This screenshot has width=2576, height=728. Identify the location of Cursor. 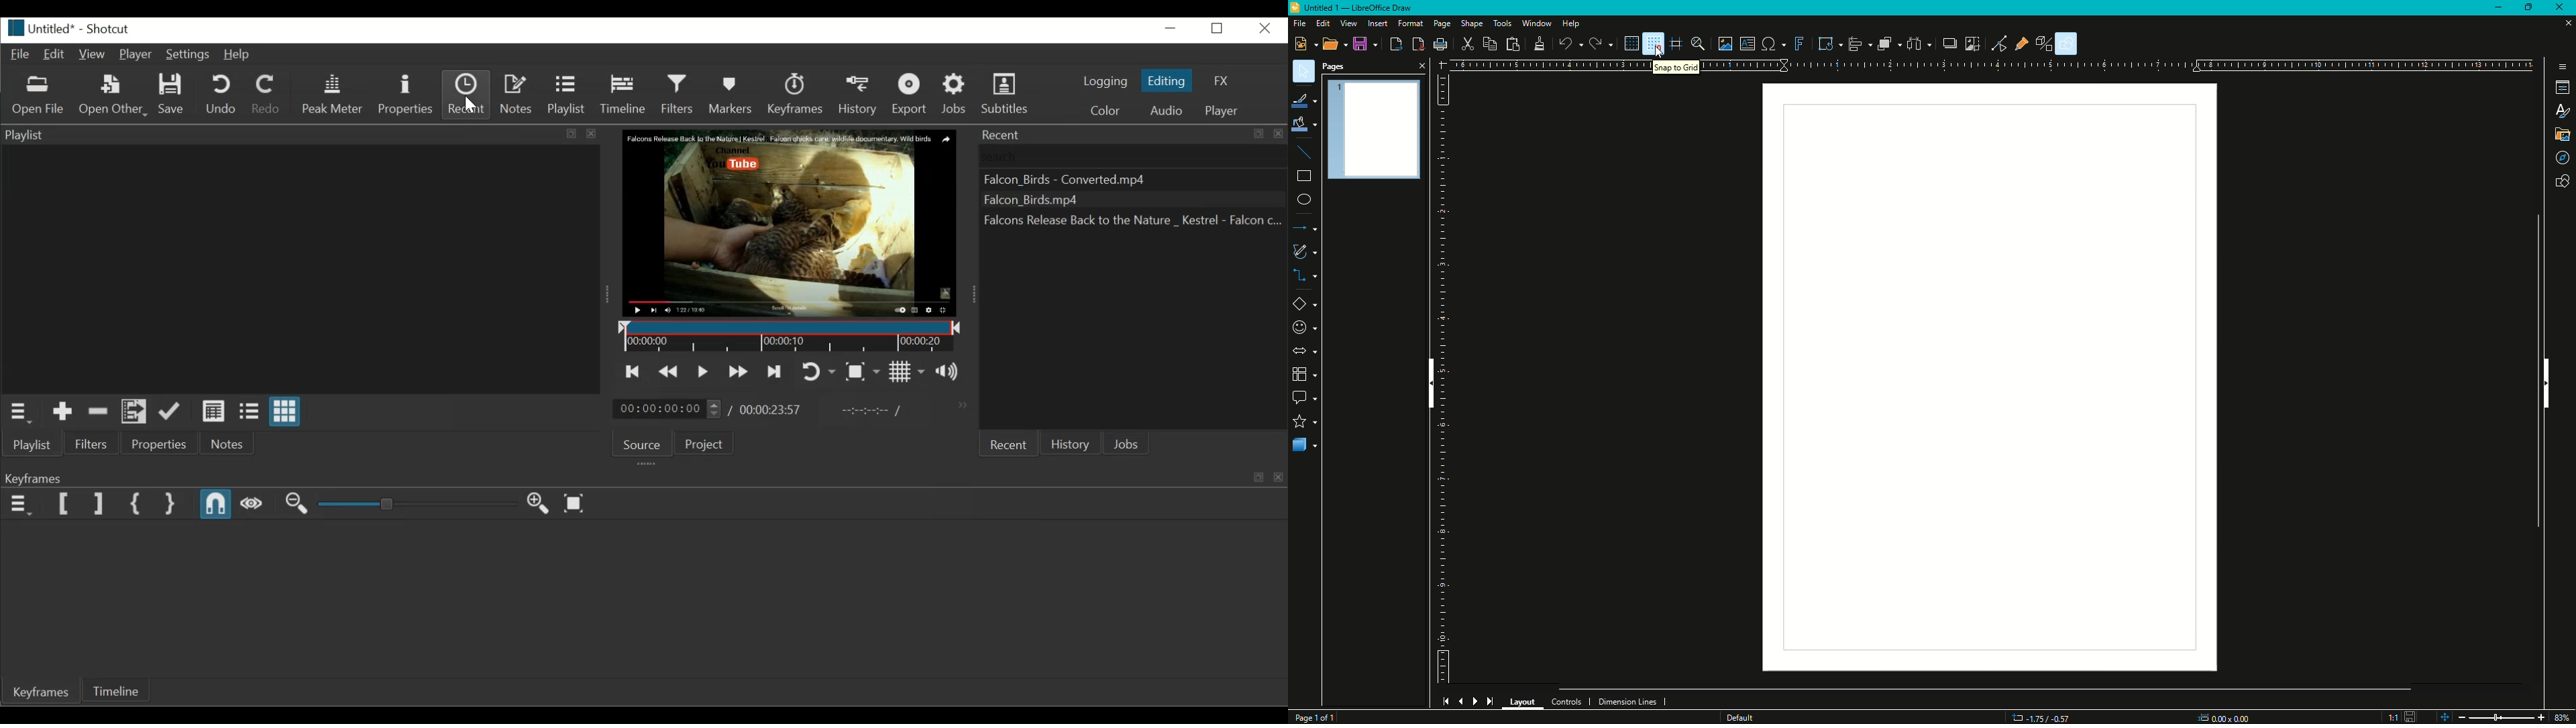
(469, 105).